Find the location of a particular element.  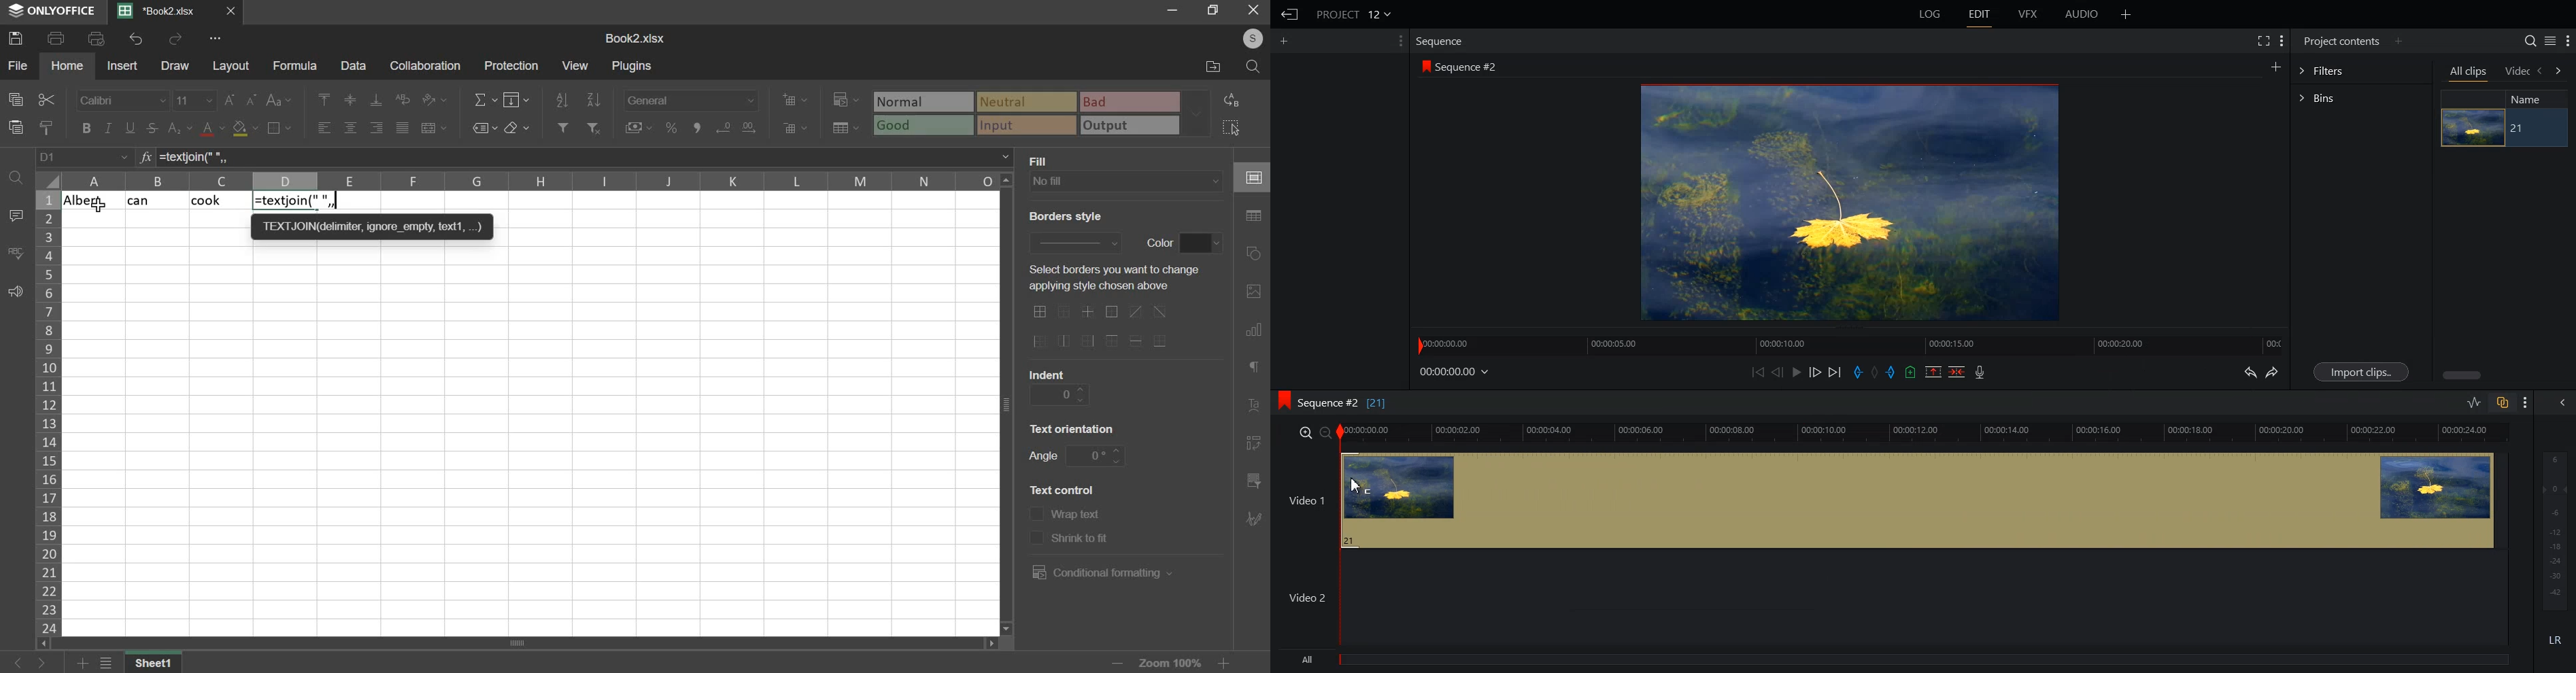

print is located at coordinates (57, 39).